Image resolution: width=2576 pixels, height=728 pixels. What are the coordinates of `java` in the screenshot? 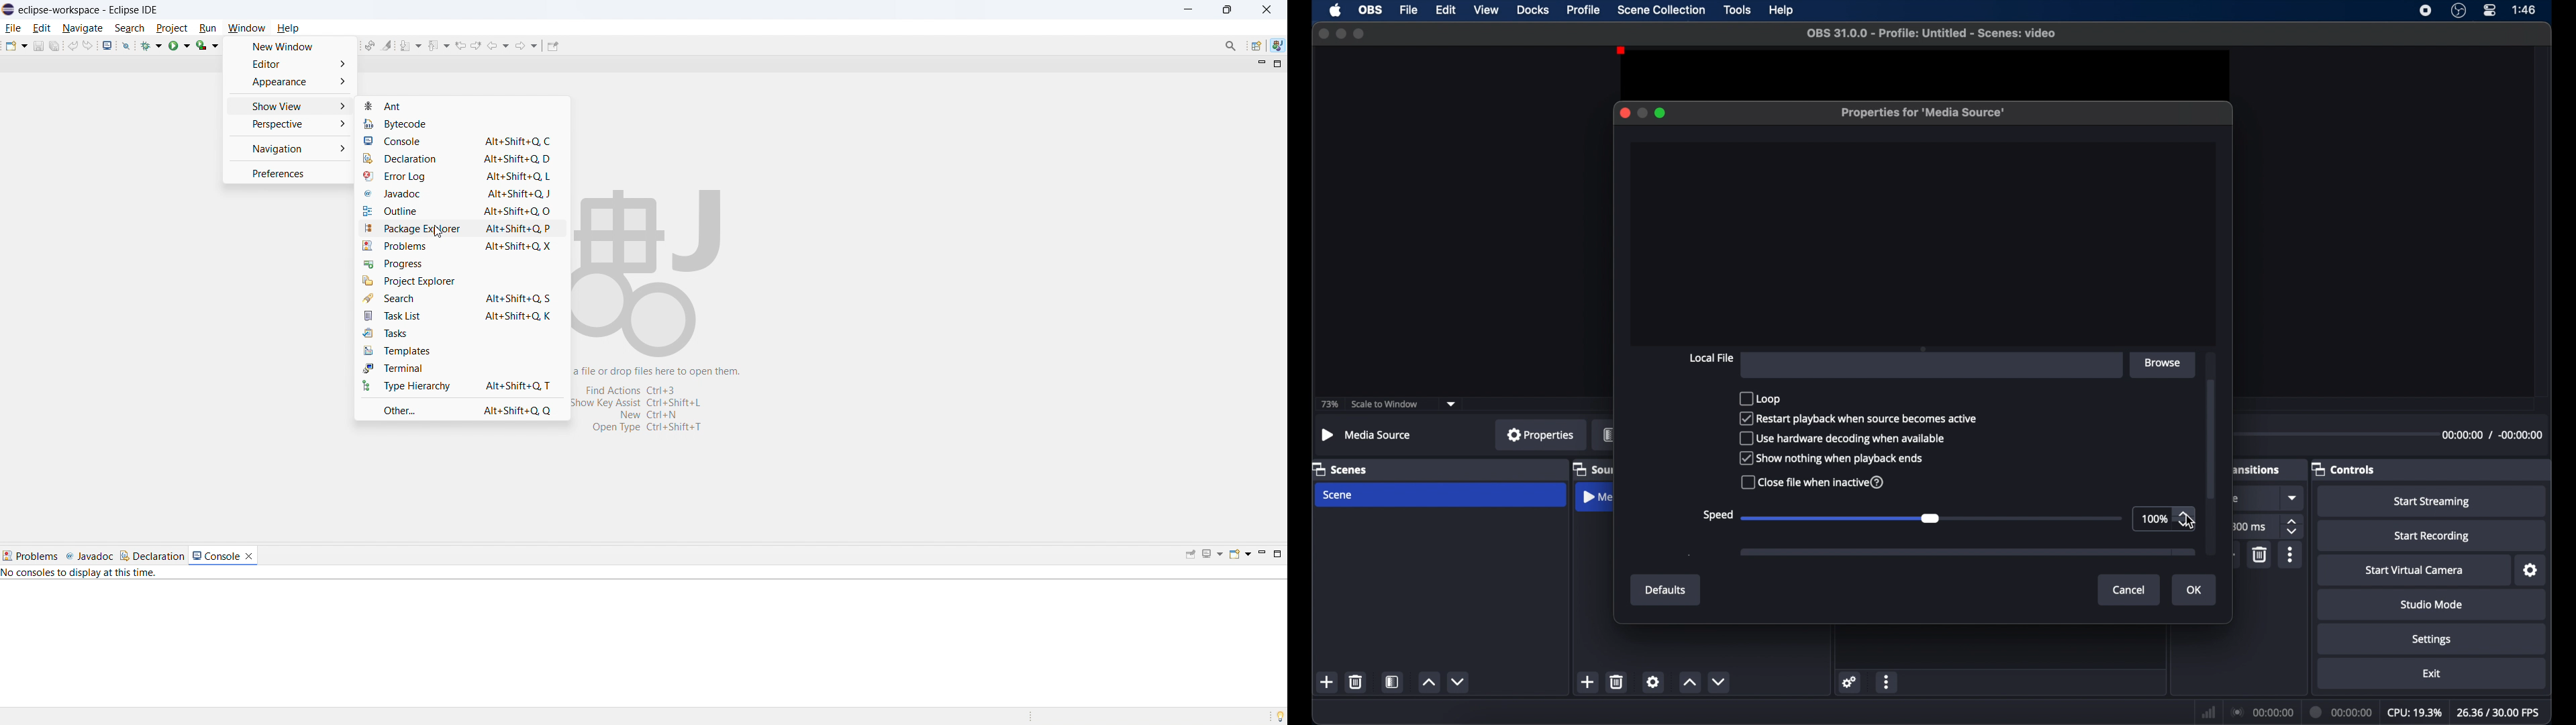 It's located at (1277, 46).